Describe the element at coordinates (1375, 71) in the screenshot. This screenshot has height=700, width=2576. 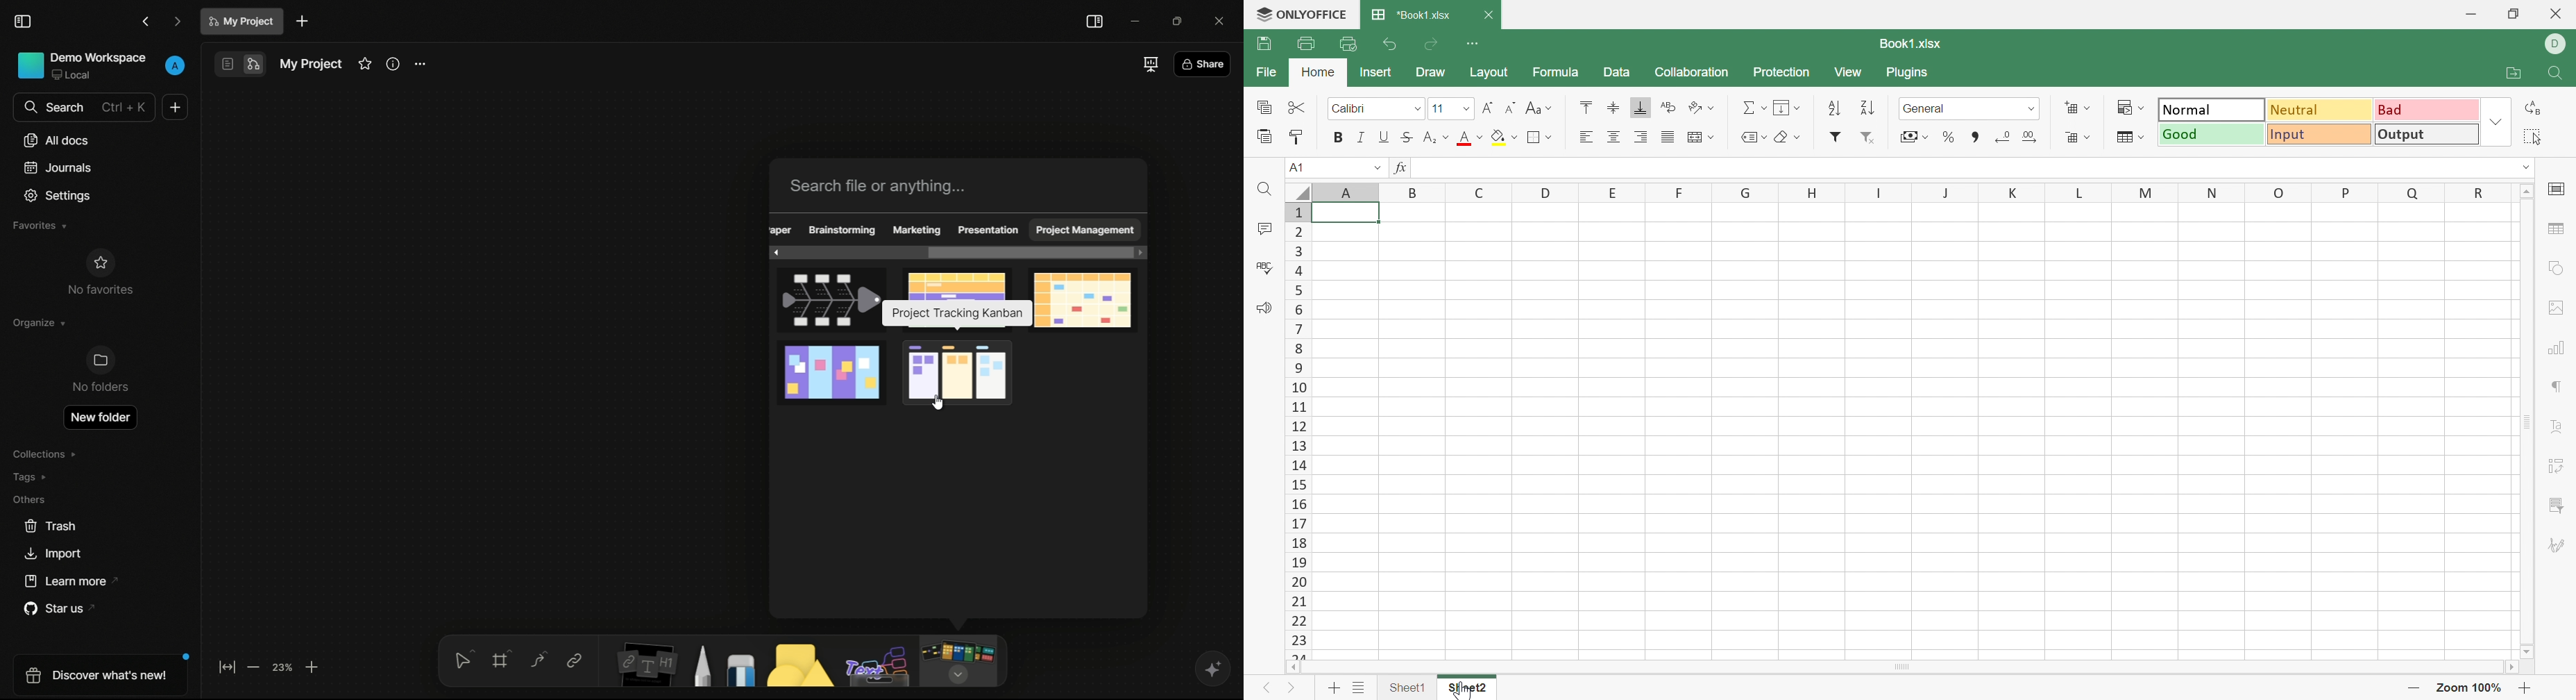
I see `Insert` at that location.